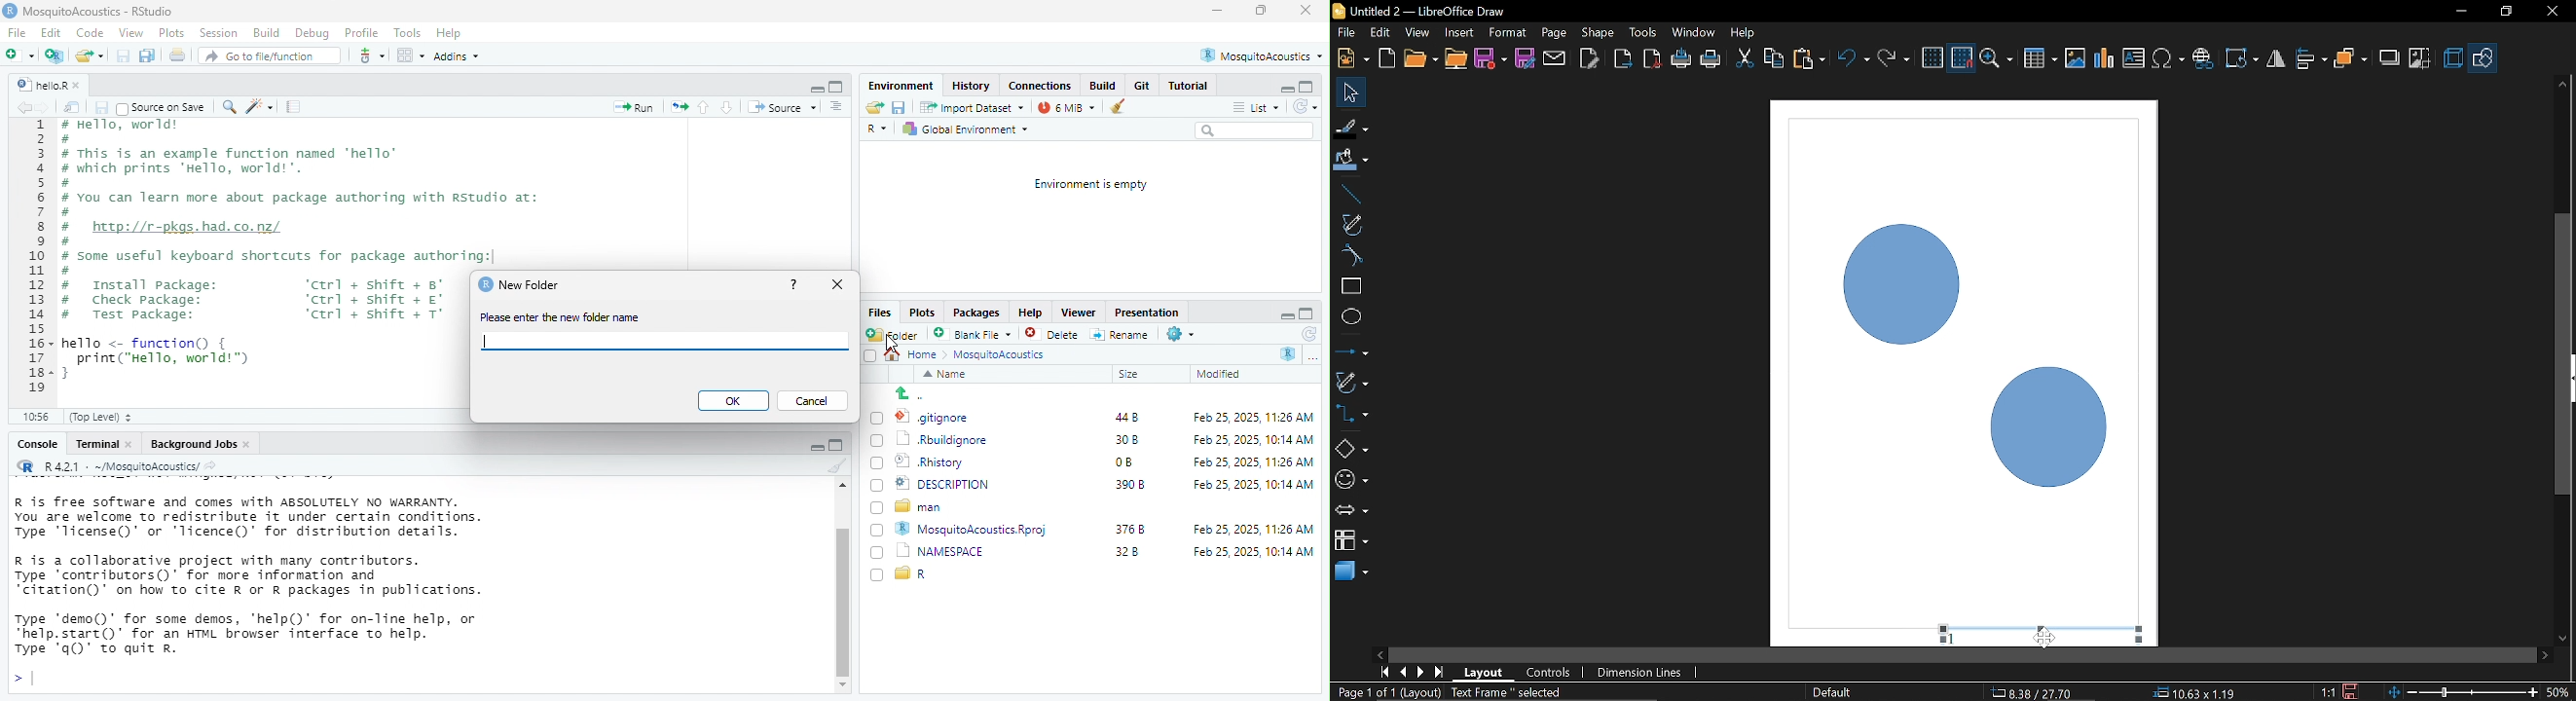 This screenshot has width=2576, height=728. What do you see at coordinates (970, 130) in the screenshot?
I see ` Global Environment ` at bounding box center [970, 130].